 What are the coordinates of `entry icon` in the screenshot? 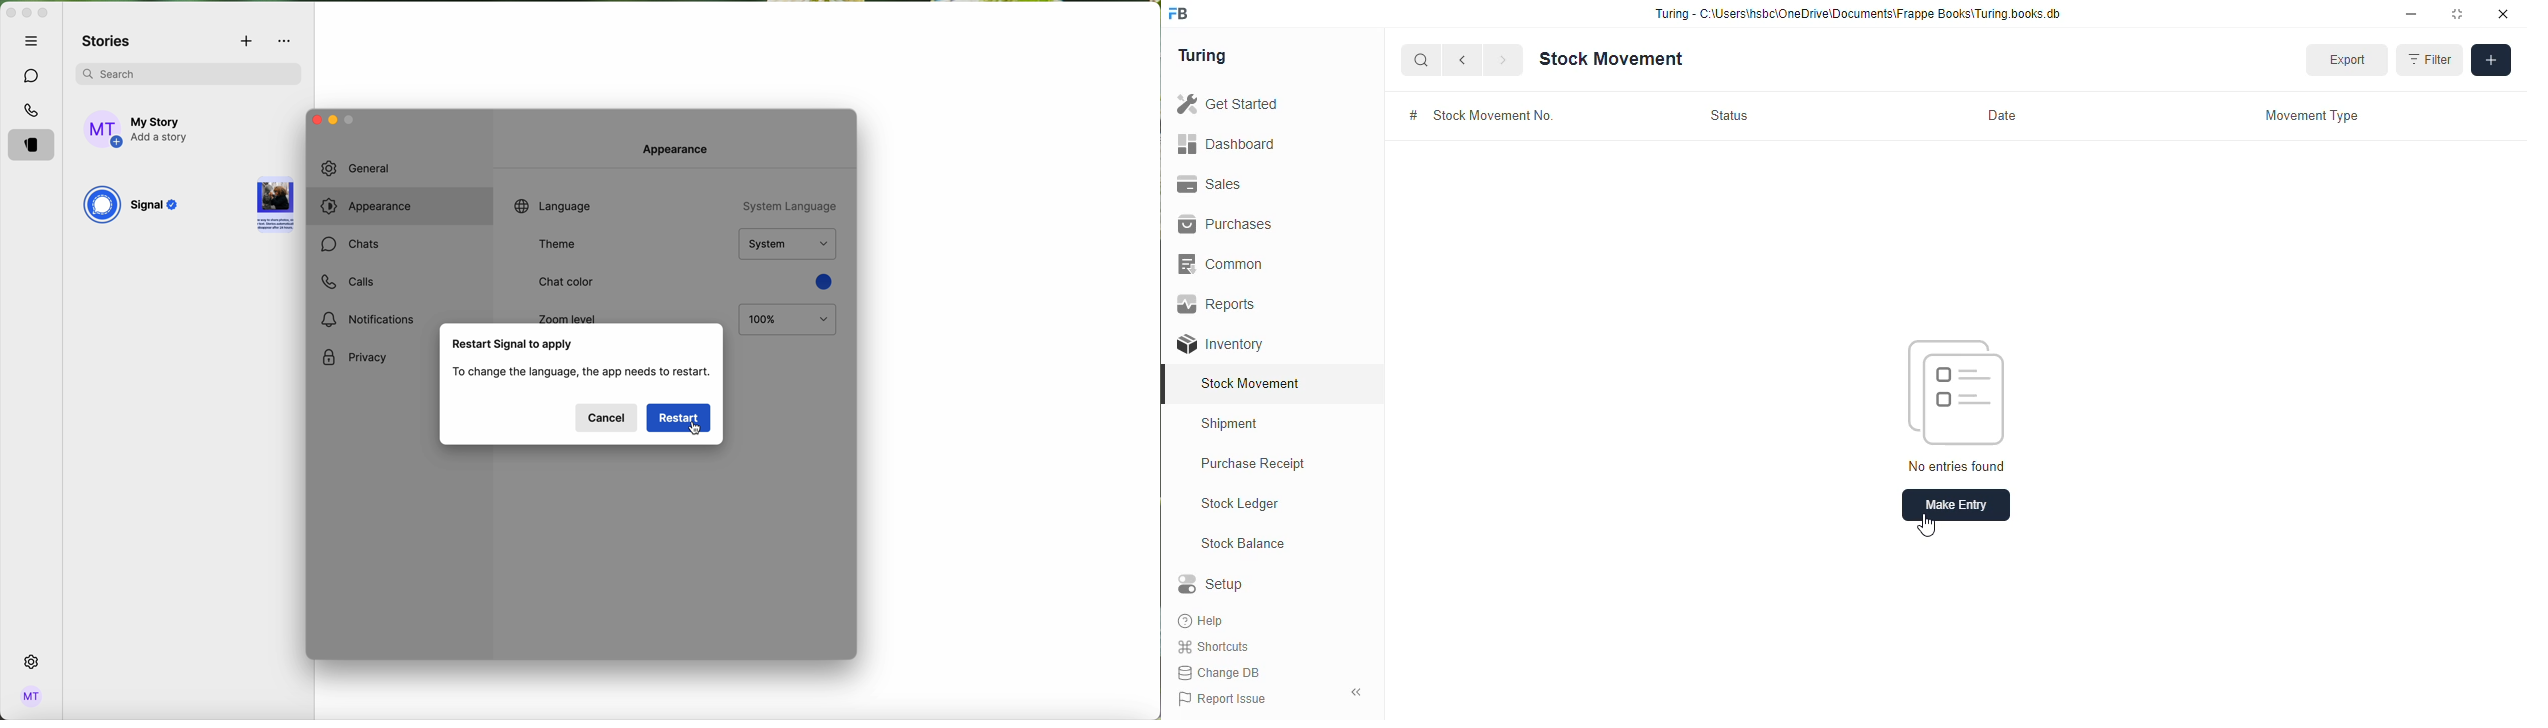 It's located at (1956, 393).